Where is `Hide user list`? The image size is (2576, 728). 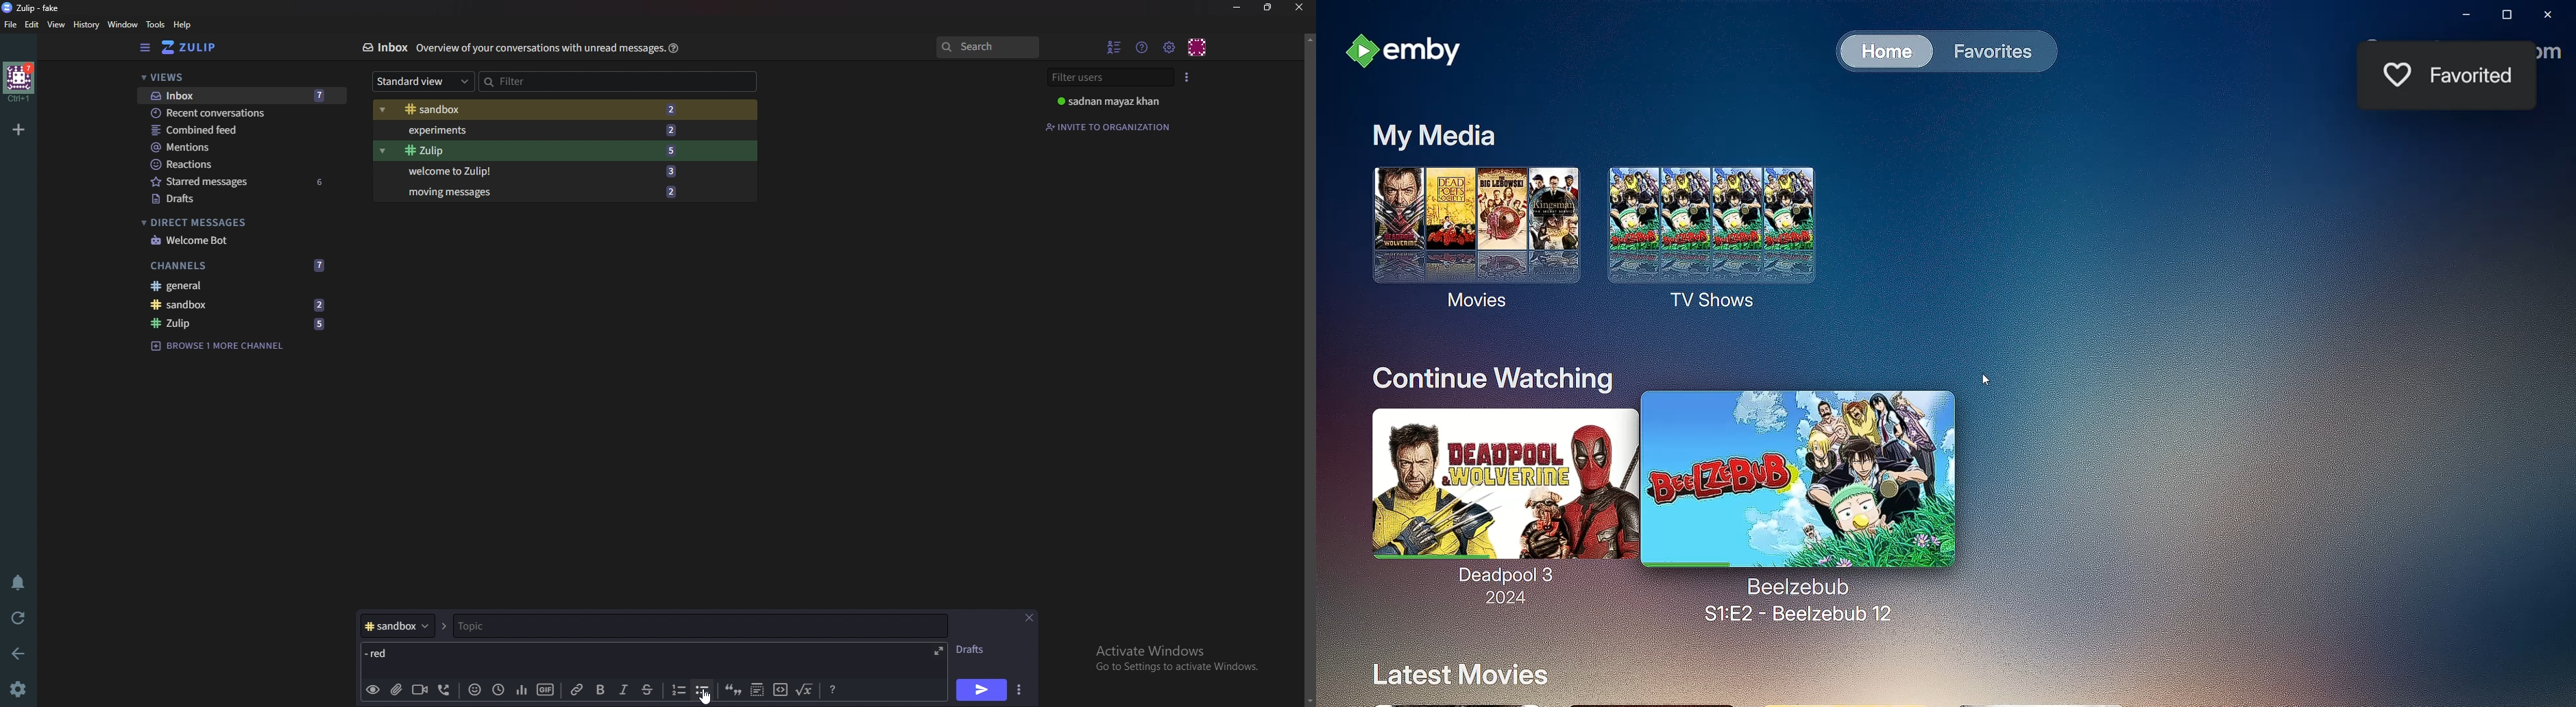
Hide user list is located at coordinates (1115, 47).